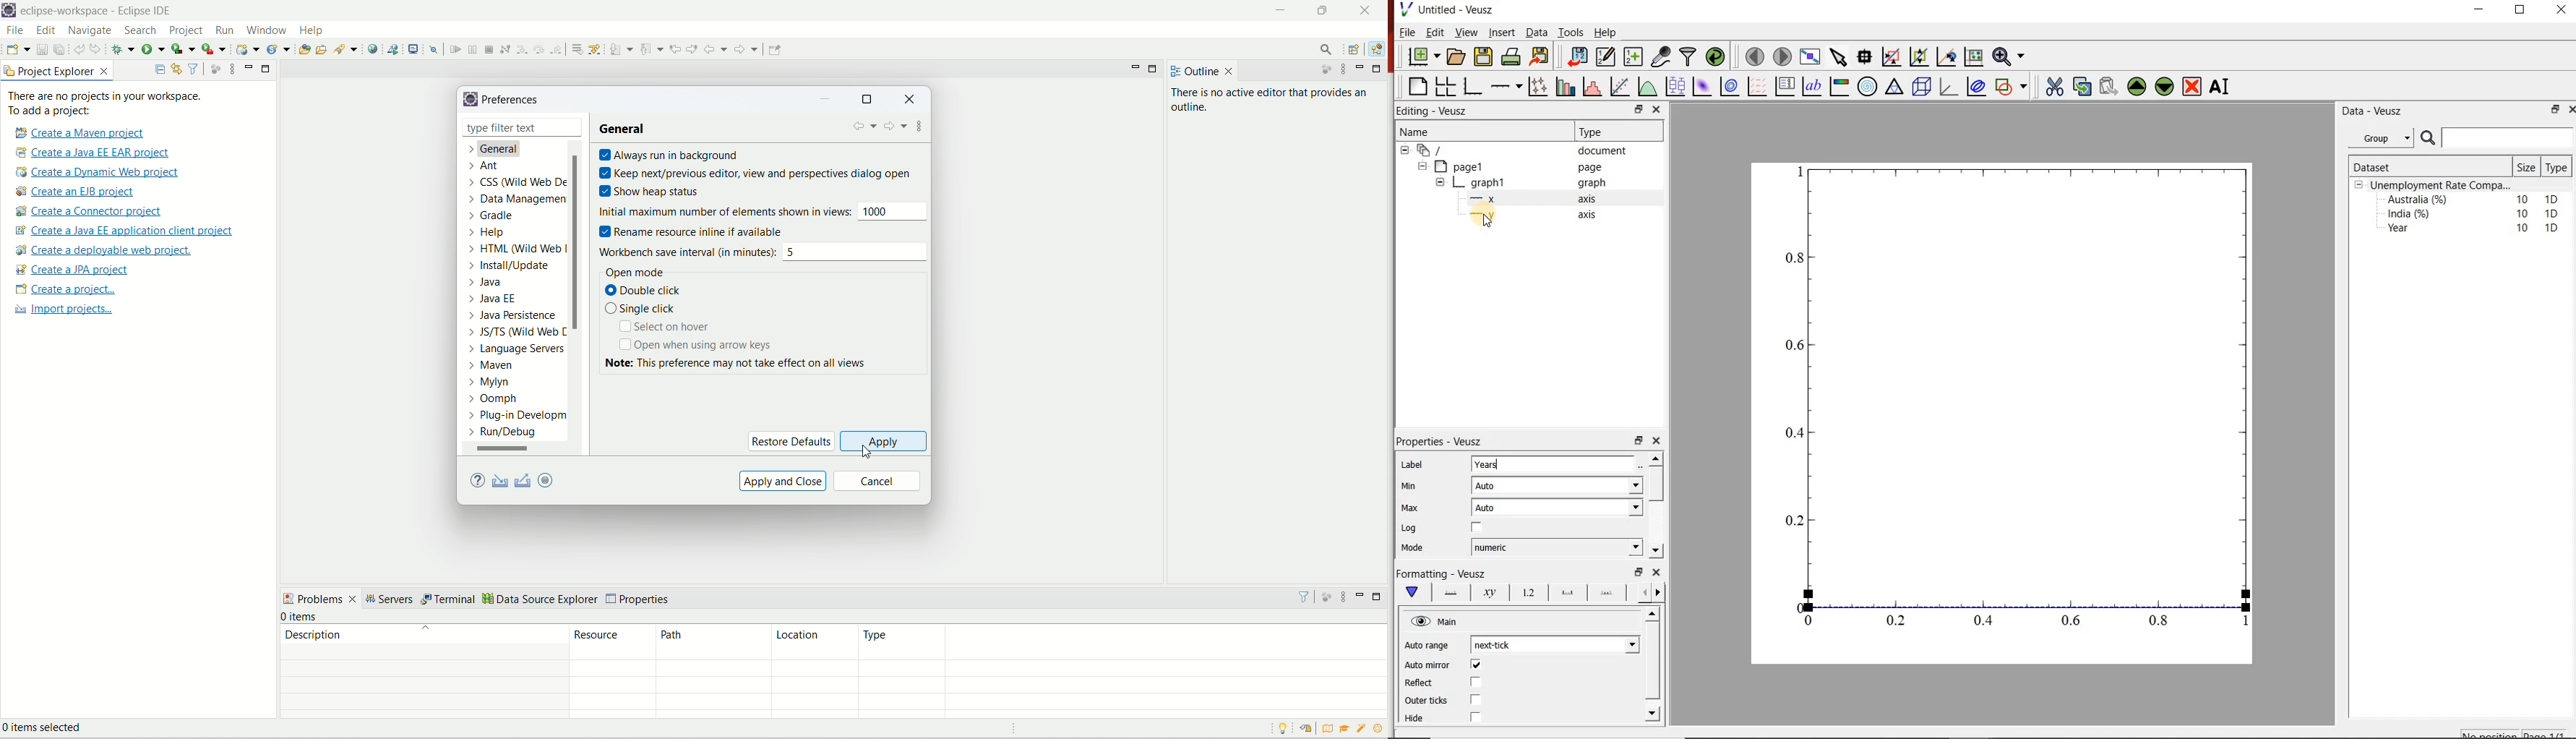 This screenshot has height=756, width=2576. I want to click on move to previous page, so click(1756, 55).